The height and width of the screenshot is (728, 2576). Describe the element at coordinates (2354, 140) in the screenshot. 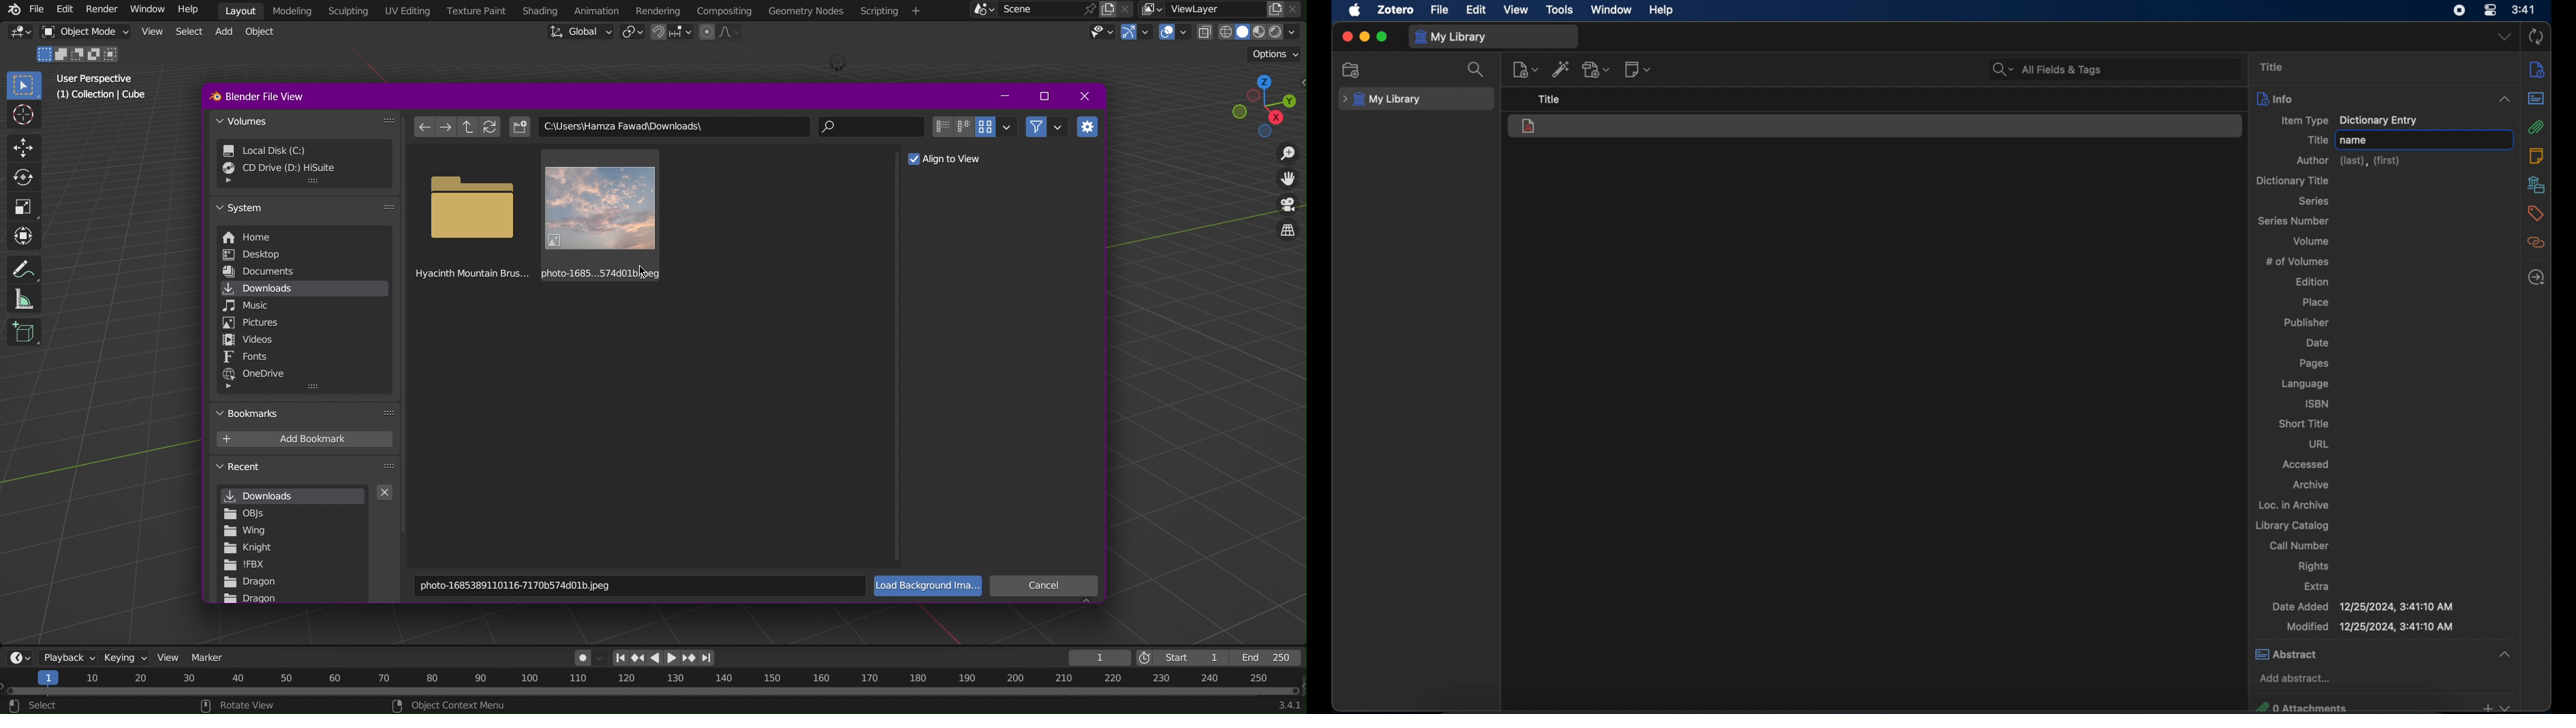

I see `name` at that location.